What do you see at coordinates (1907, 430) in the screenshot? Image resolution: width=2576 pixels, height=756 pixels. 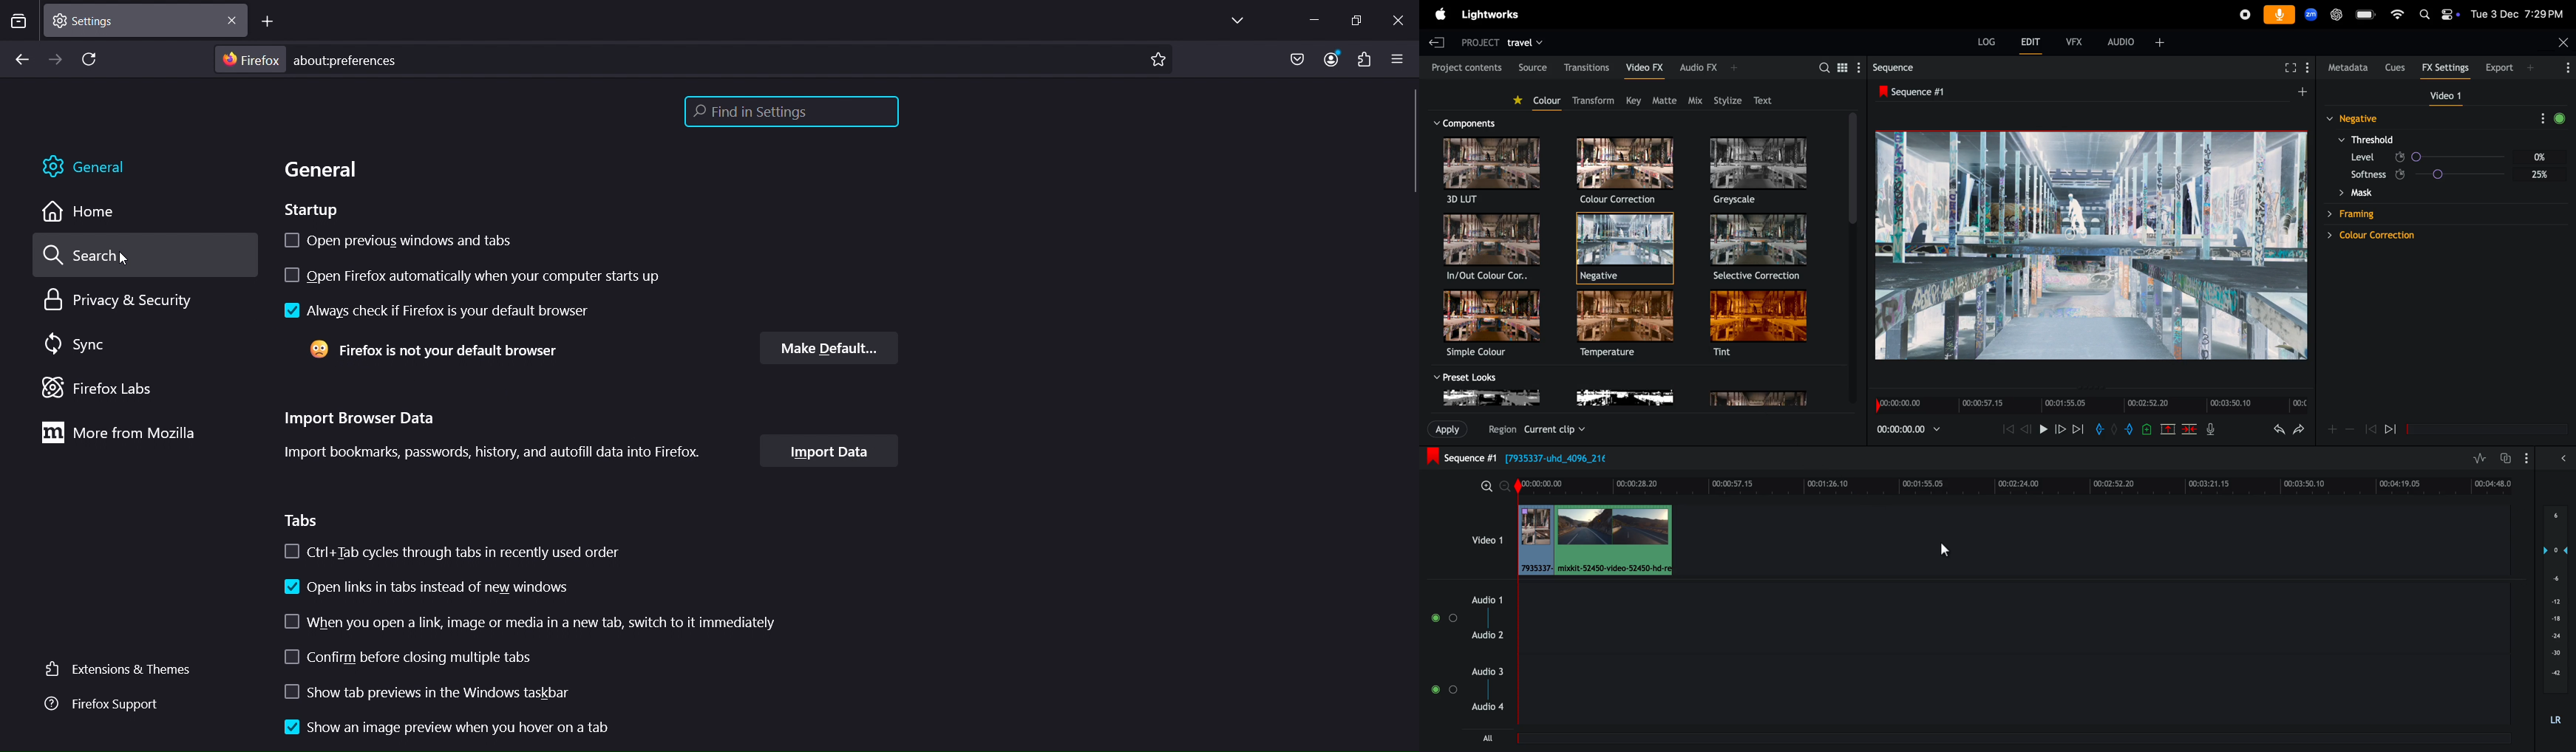 I see `play back time` at bounding box center [1907, 430].